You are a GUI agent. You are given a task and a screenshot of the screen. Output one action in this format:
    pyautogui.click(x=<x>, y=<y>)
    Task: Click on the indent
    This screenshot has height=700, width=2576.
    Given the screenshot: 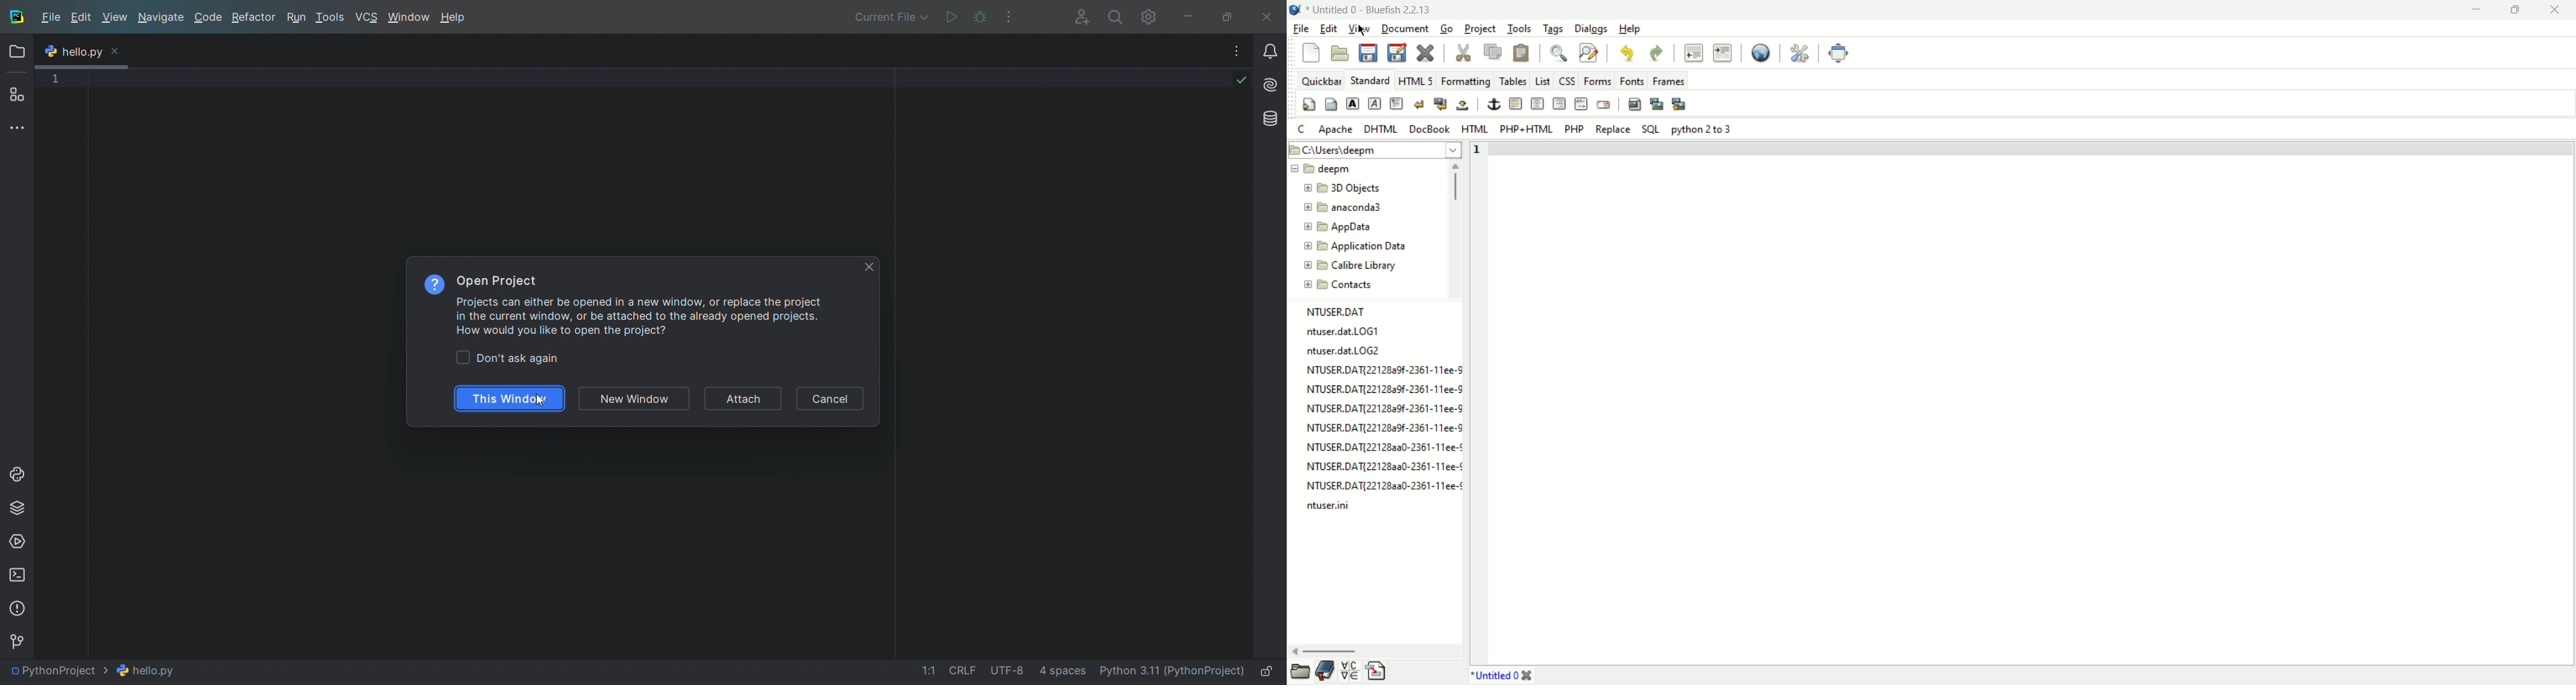 What is the action you would take?
    pyautogui.click(x=1722, y=52)
    